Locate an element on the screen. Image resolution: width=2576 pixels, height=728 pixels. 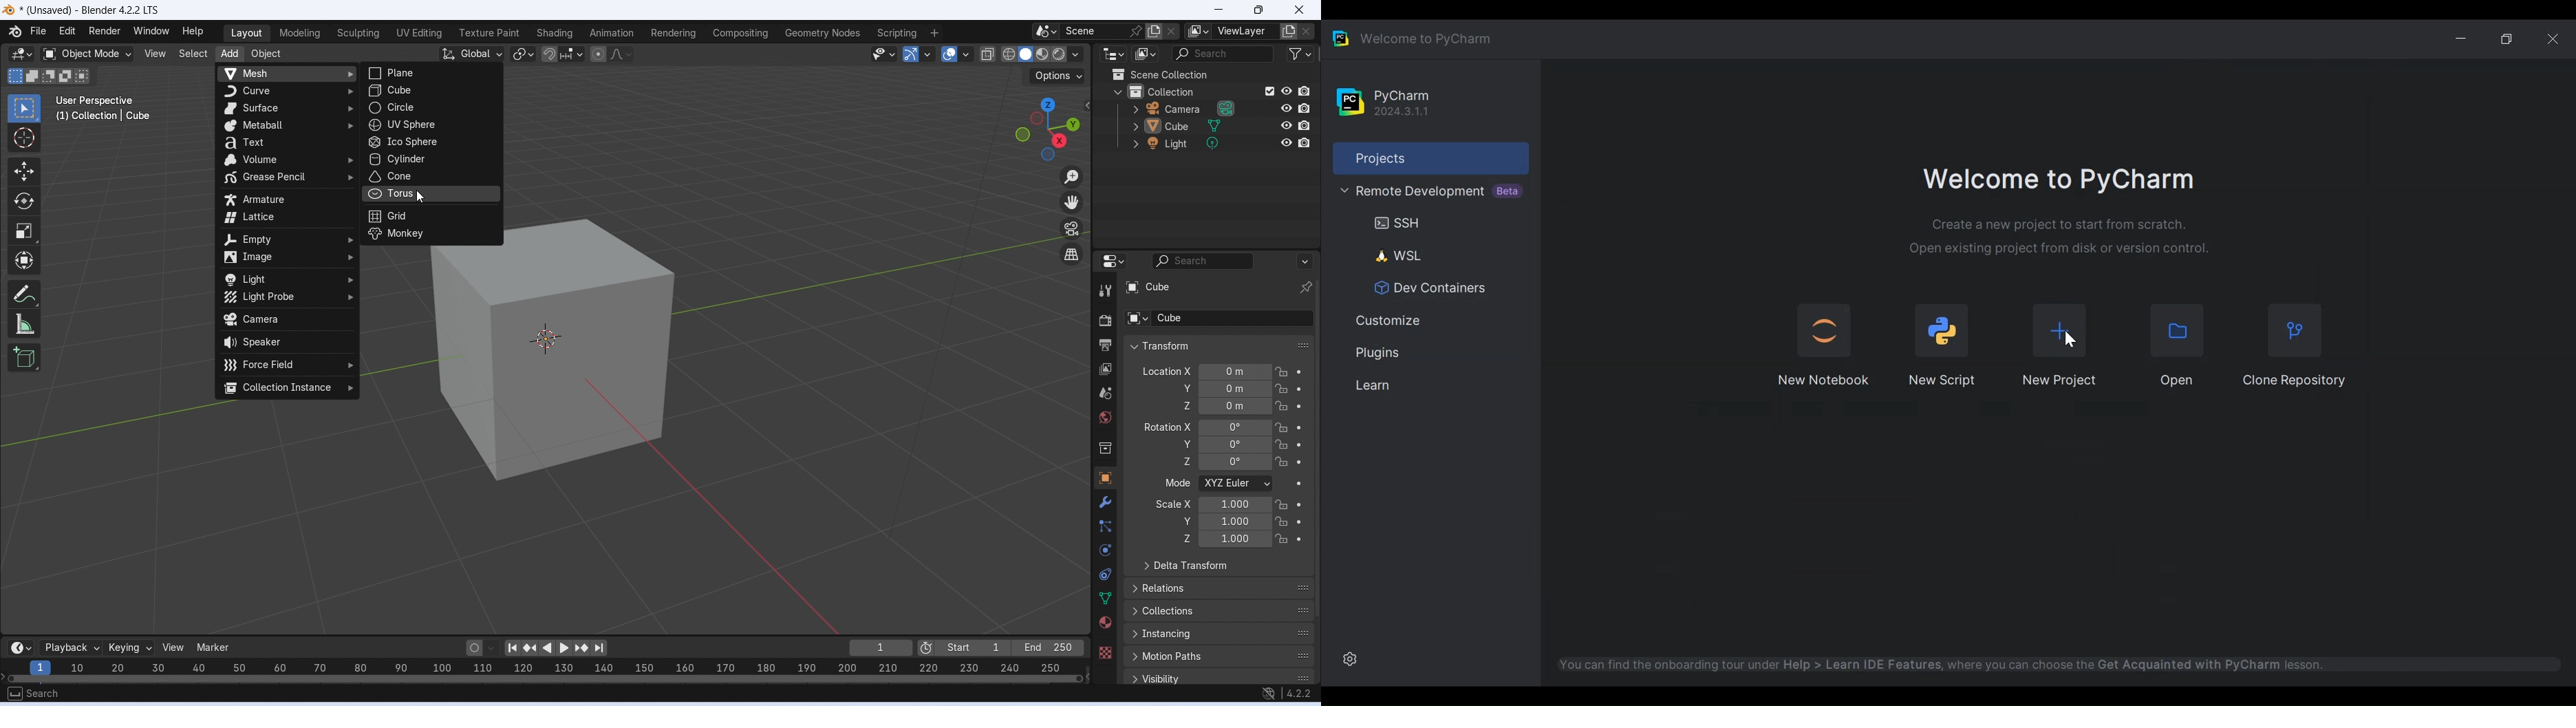
Particles is located at coordinates (1106, 526).